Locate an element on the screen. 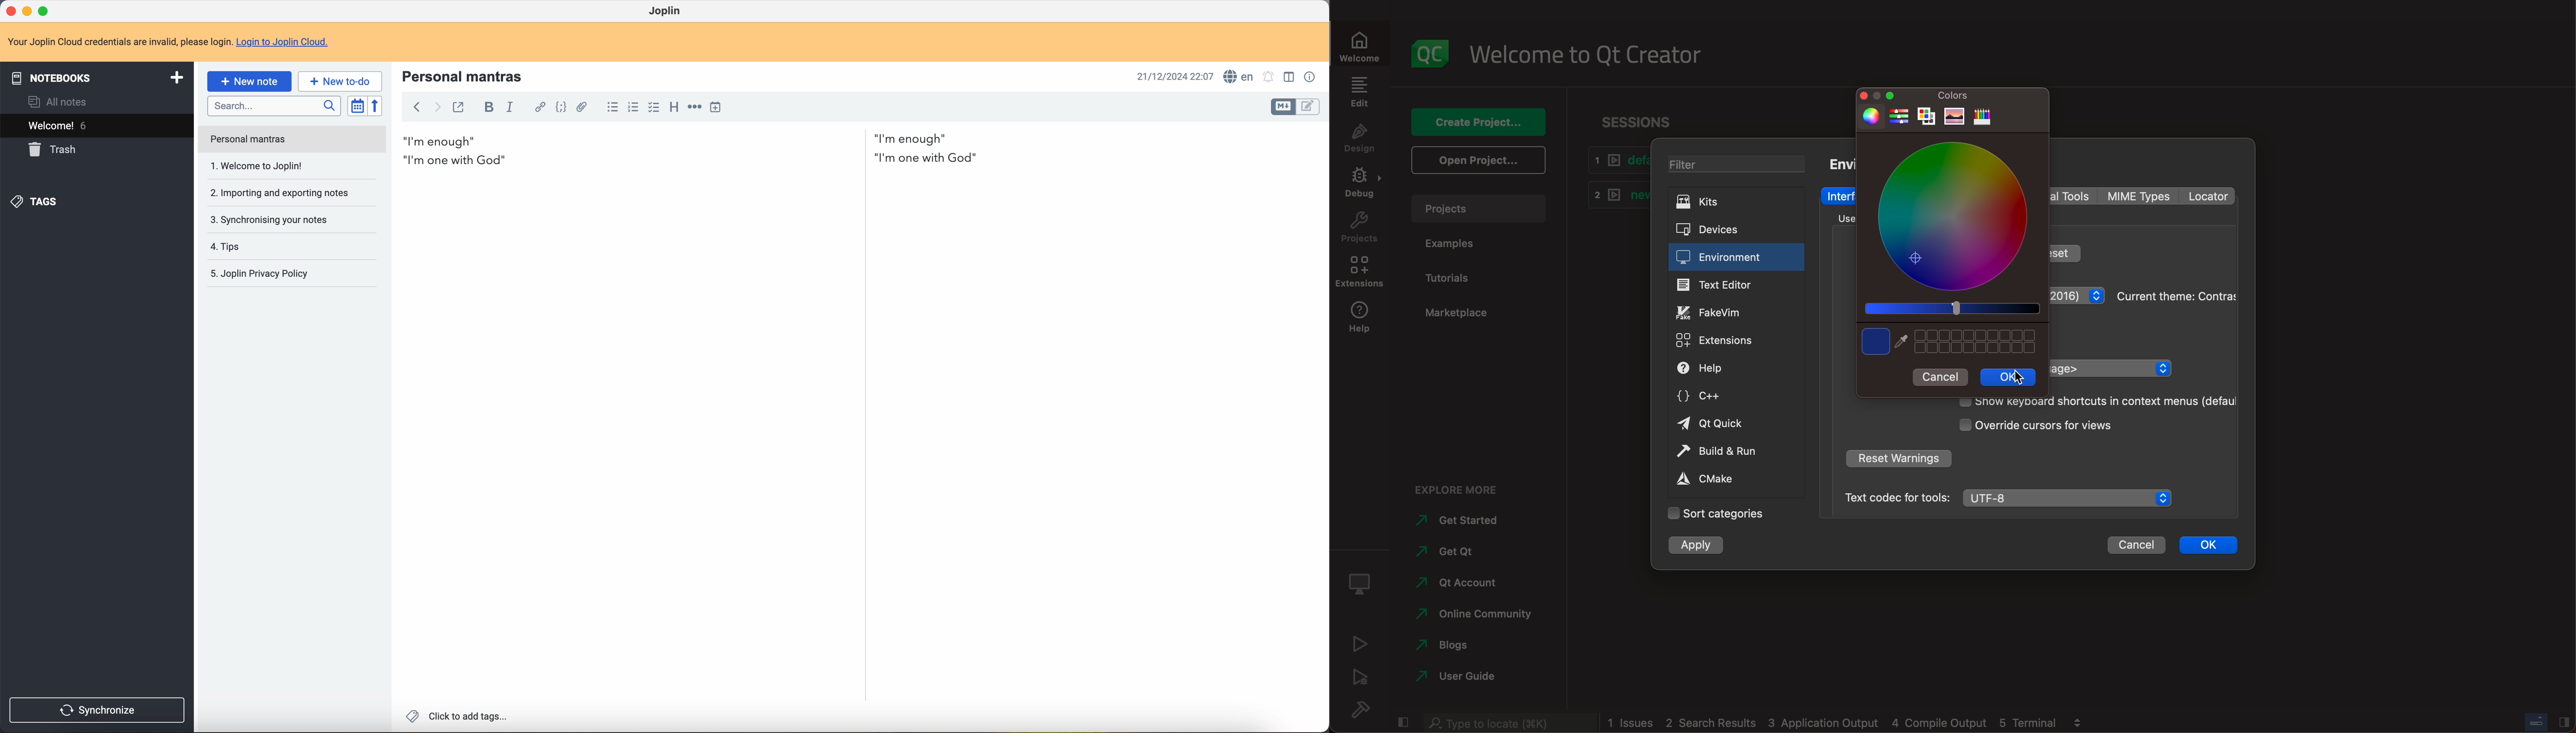 This screenshot has width=2576, height=756. numbered list is located at coordinates (634, 107).